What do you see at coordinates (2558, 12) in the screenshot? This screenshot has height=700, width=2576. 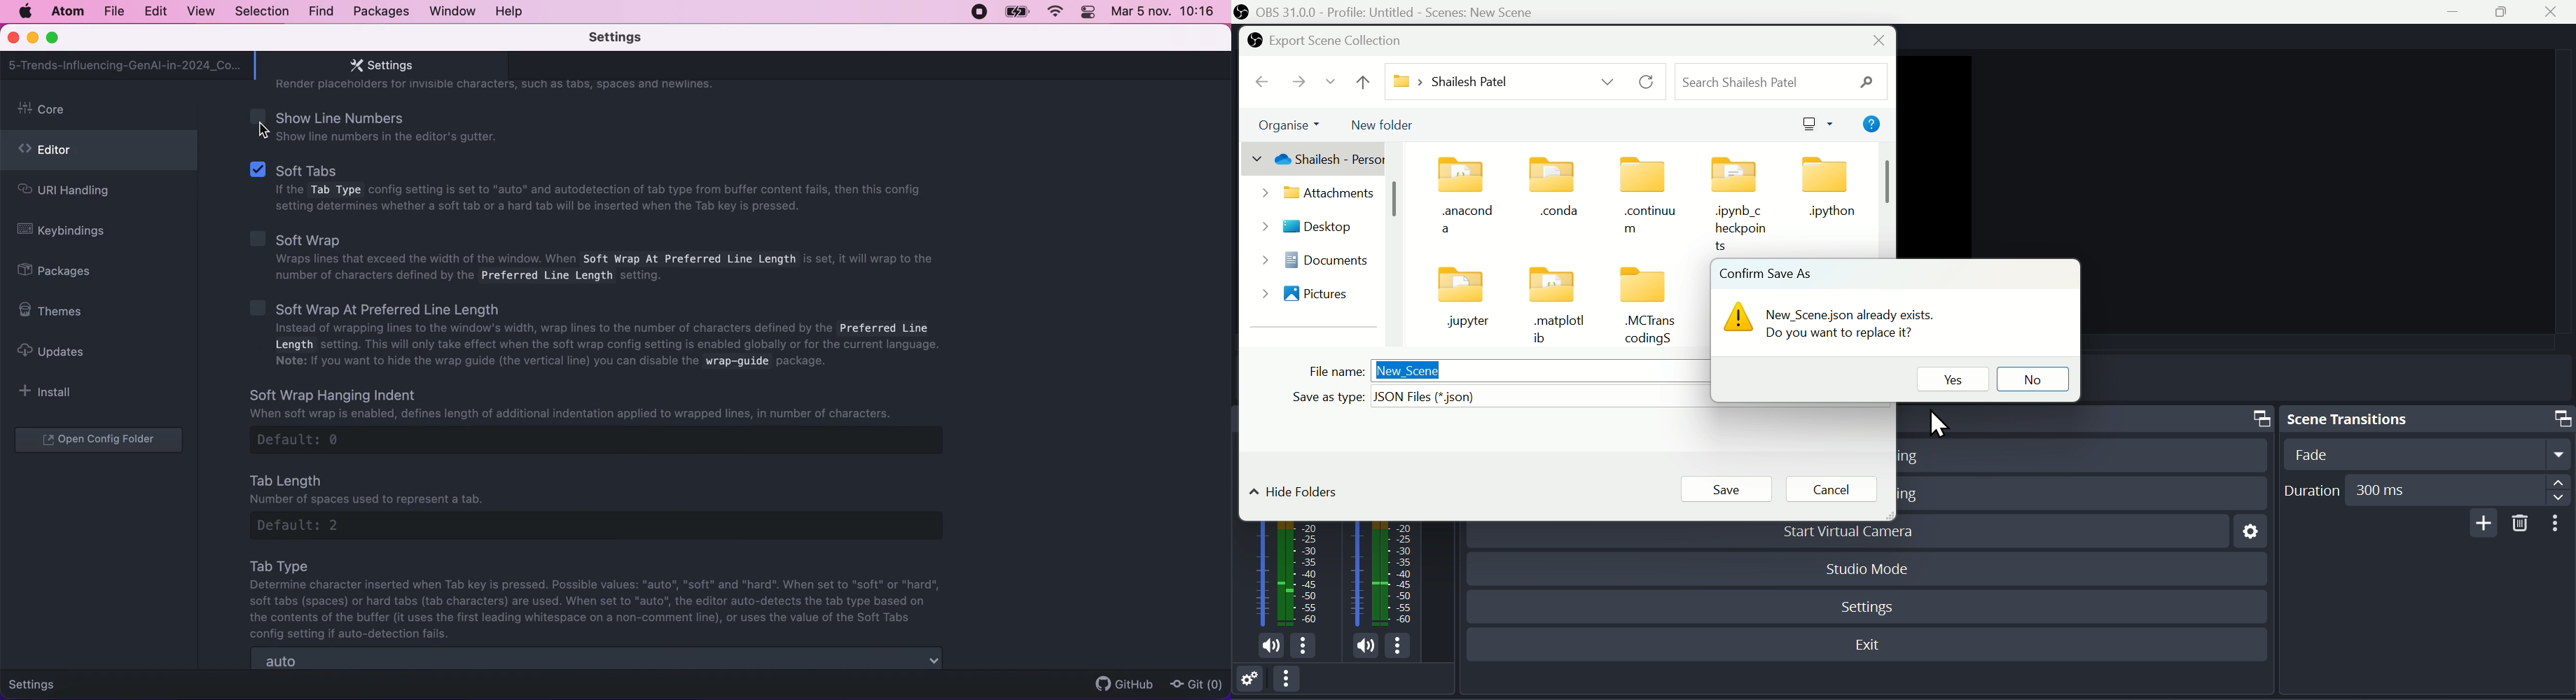 I see `Close` at bounding box center [2558, 12].